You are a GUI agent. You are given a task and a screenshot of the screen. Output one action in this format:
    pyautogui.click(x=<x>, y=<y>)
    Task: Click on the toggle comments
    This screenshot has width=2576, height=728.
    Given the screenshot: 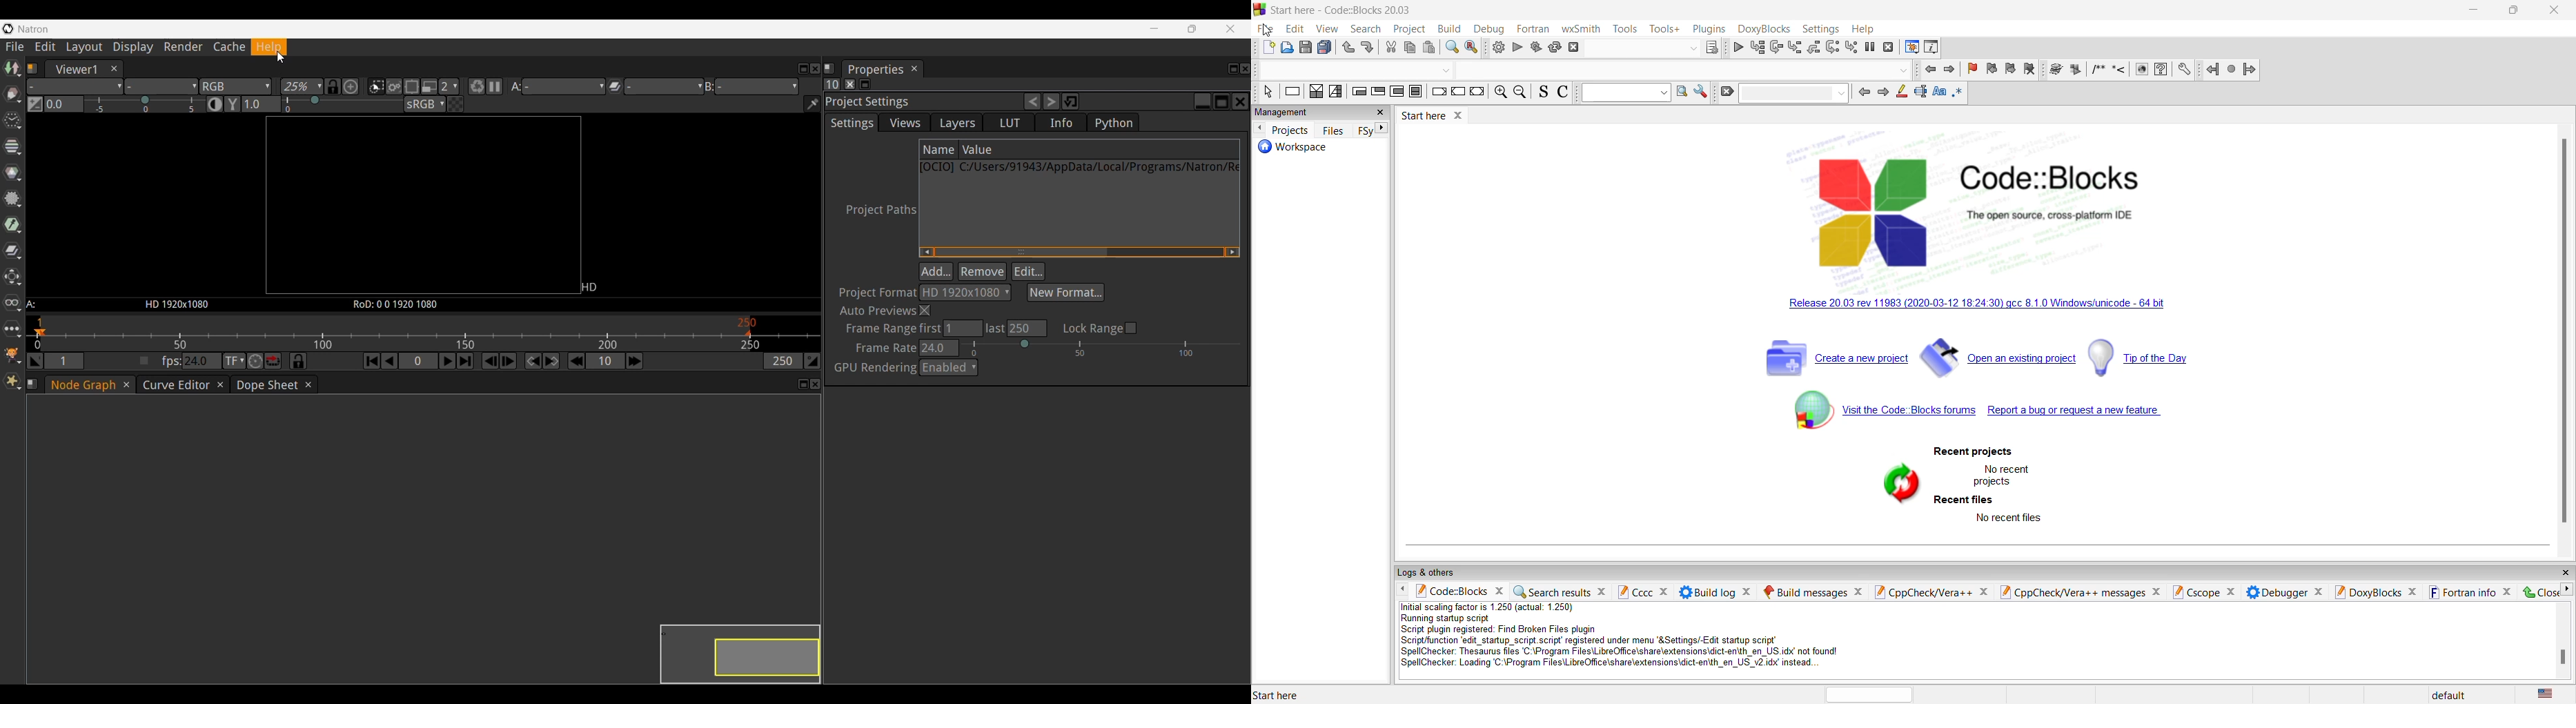 What is the action you would take?
    pyautogui.click(x=1564, y=93)
    